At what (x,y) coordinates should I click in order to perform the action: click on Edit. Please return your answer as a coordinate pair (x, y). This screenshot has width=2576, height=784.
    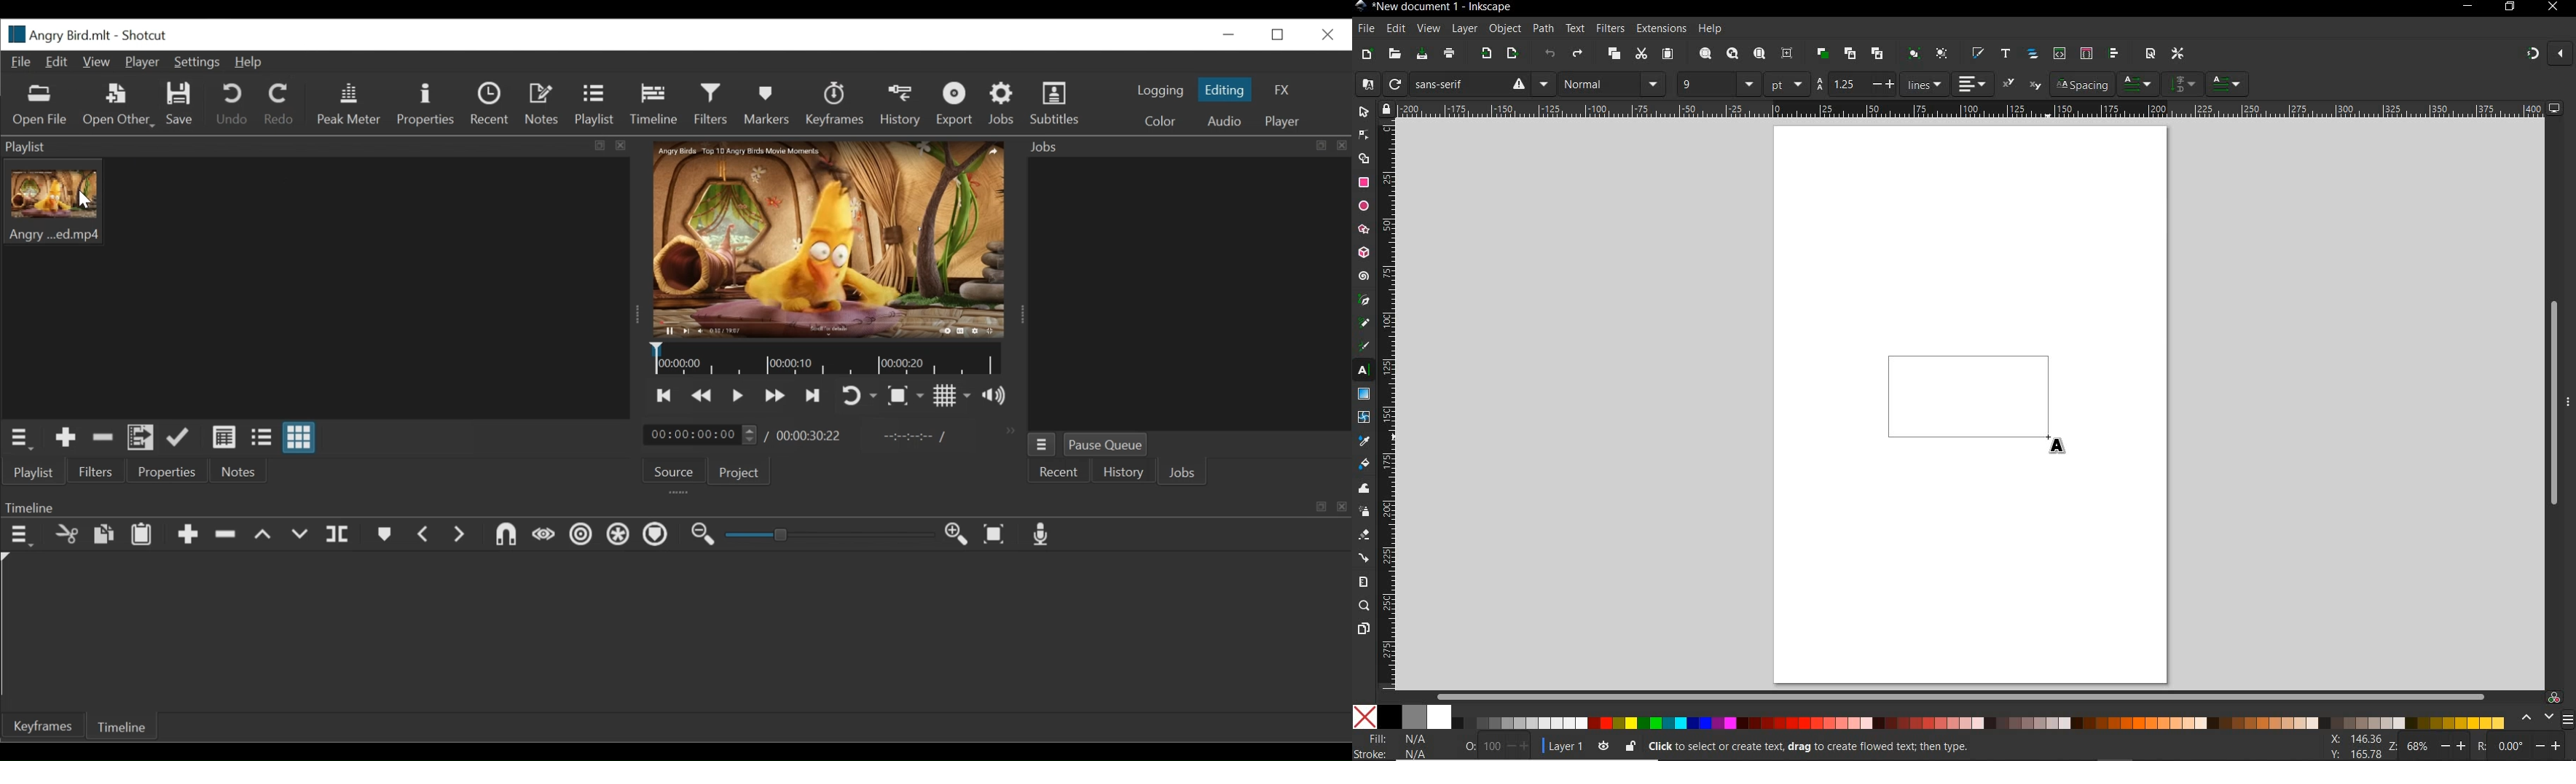
    Looking at the image, I should click on (57, 63).